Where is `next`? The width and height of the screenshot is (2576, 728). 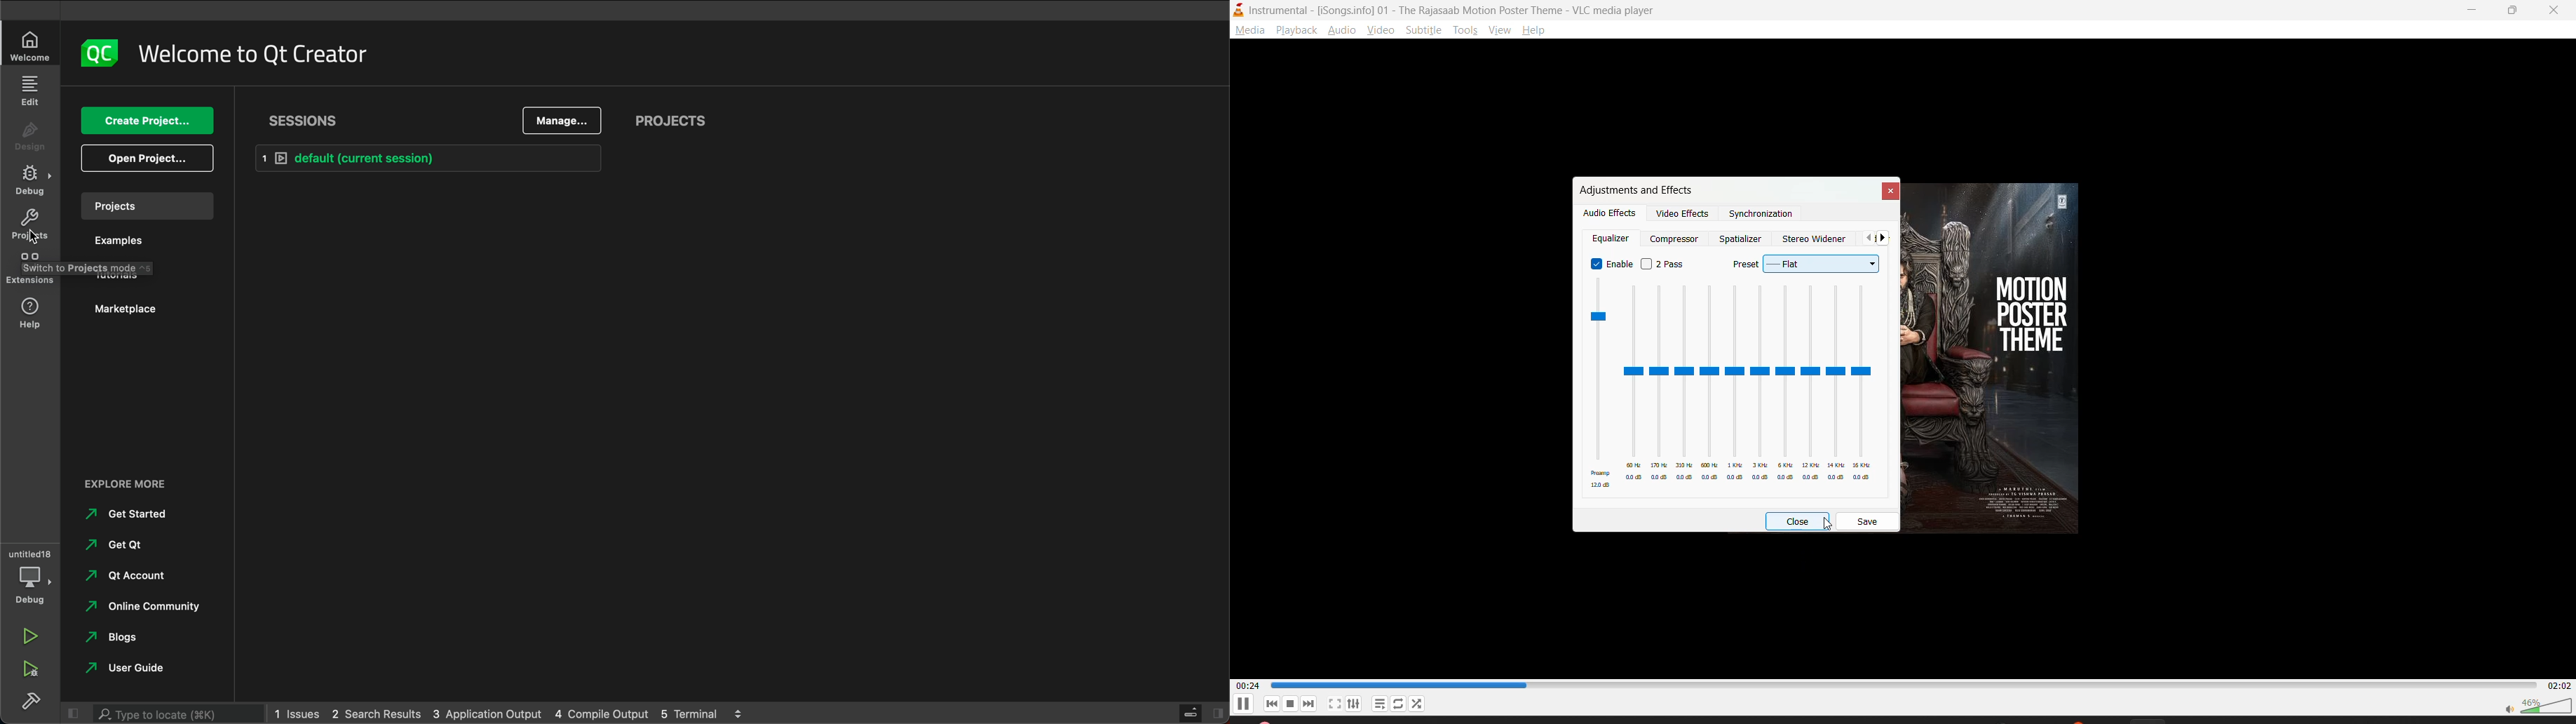 next is located at coordinates (1886, 239).